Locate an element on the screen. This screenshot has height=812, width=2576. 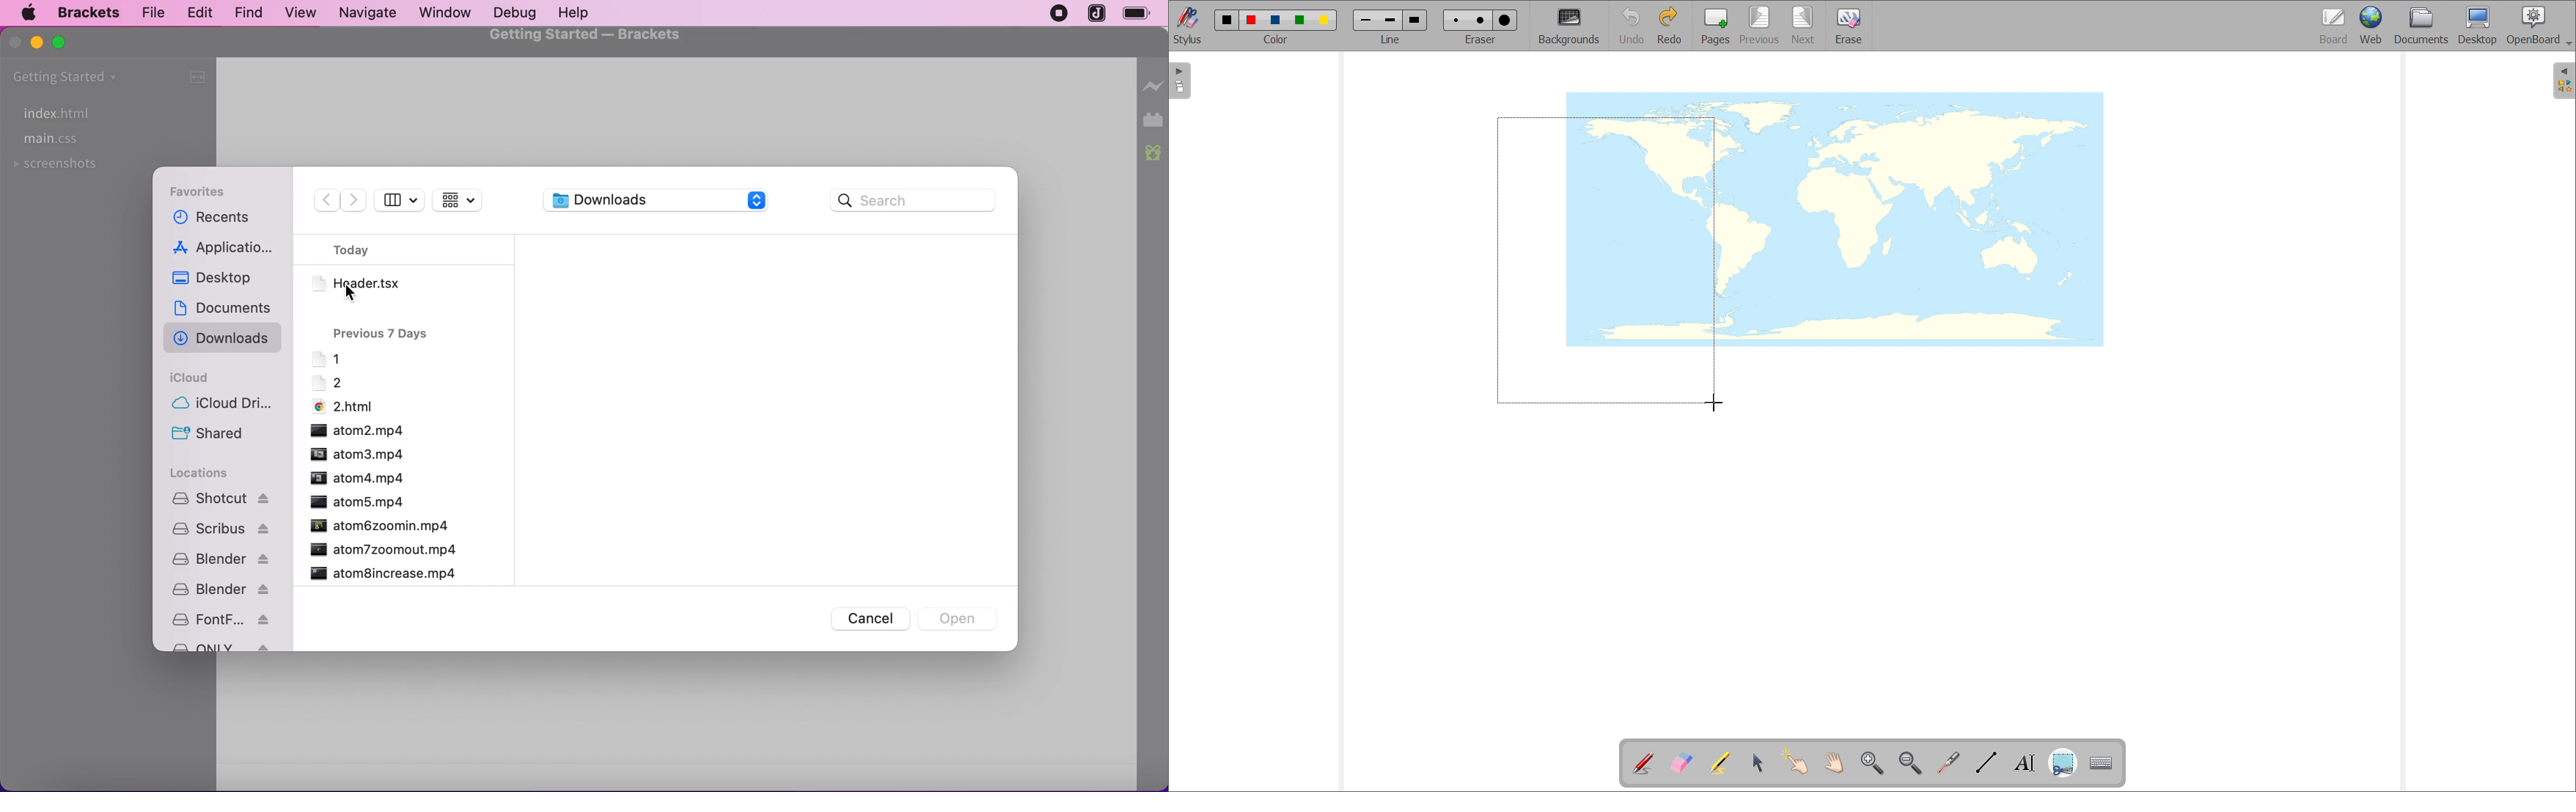
edit is located at coordinates (197, 12).